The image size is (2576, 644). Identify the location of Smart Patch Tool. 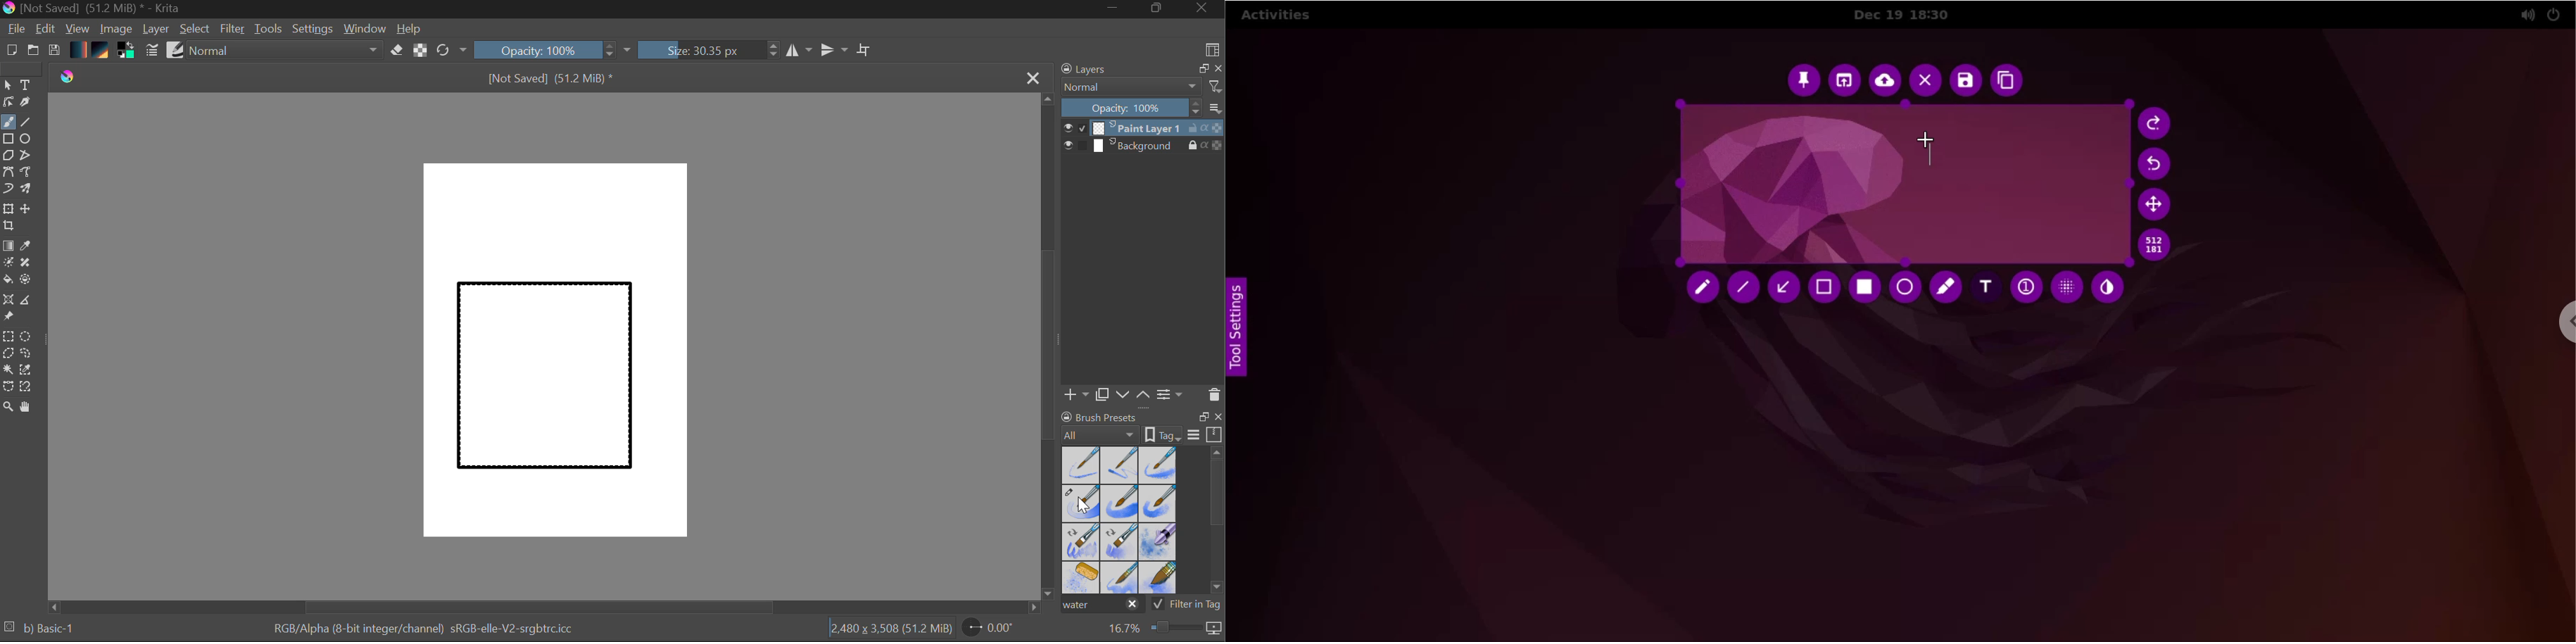
(30, 265).